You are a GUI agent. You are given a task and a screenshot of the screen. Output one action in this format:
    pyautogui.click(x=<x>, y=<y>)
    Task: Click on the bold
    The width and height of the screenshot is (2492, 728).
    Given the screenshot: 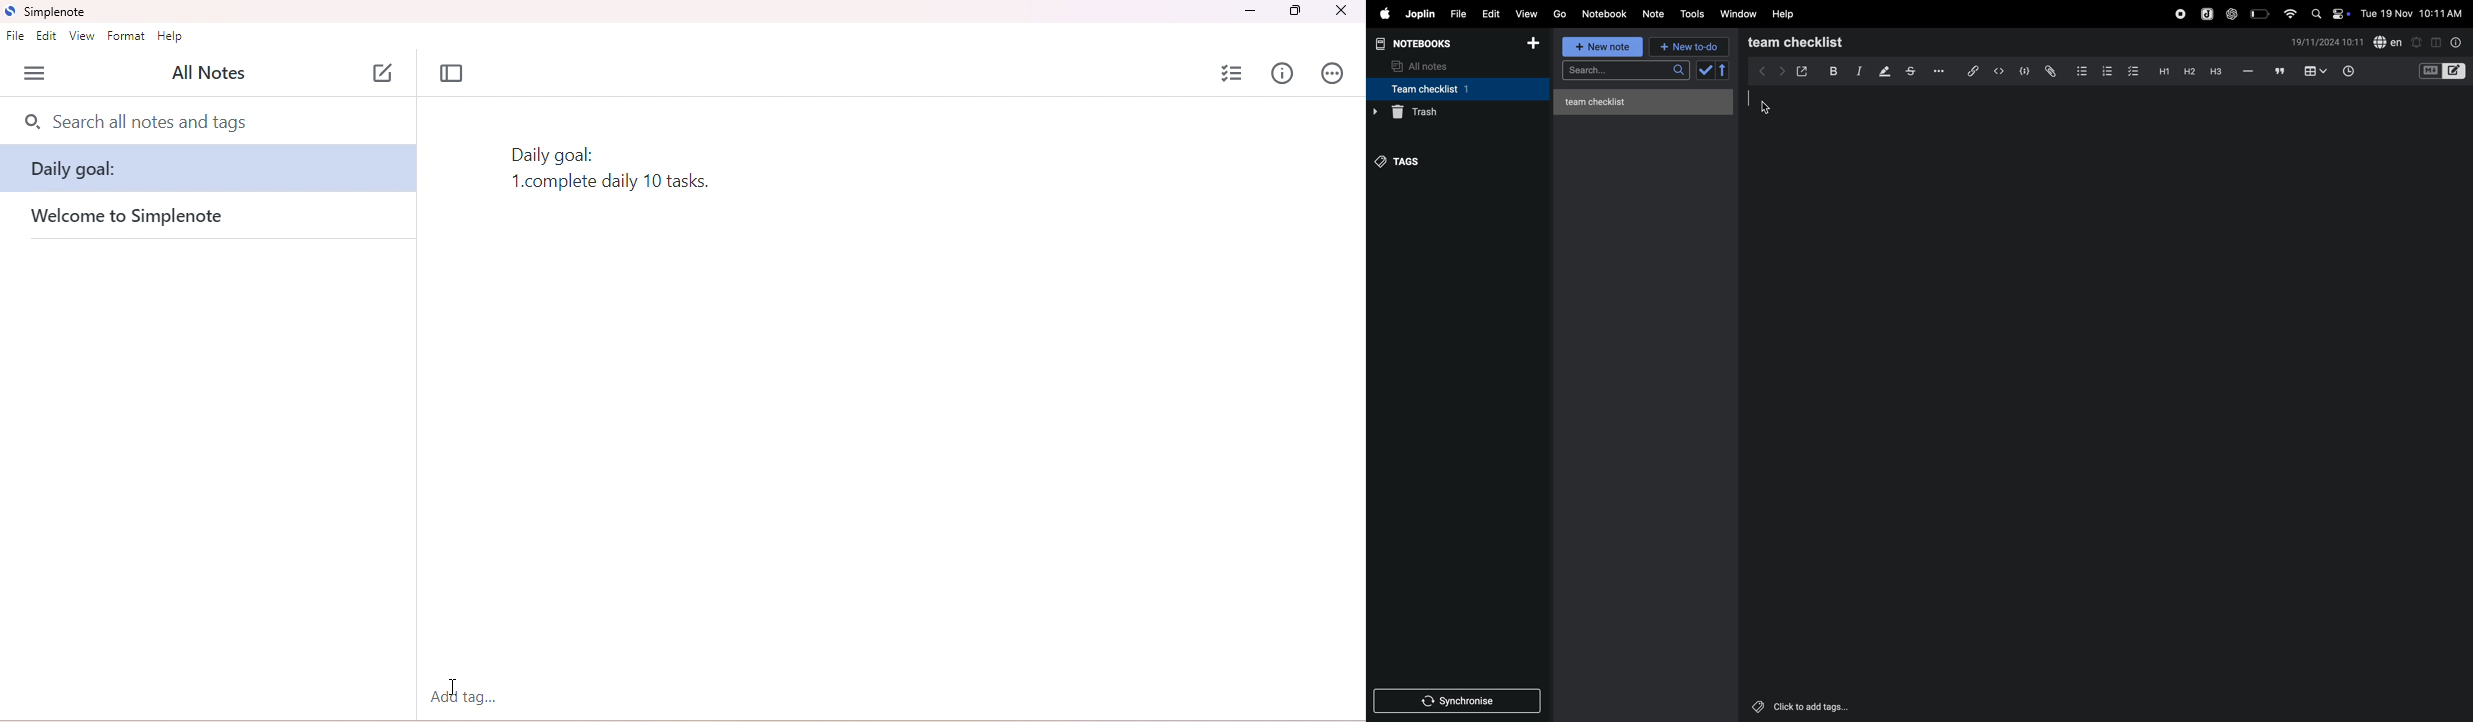 What is the action you would take?
    pyautogui.click(x=1832, y=70)
    